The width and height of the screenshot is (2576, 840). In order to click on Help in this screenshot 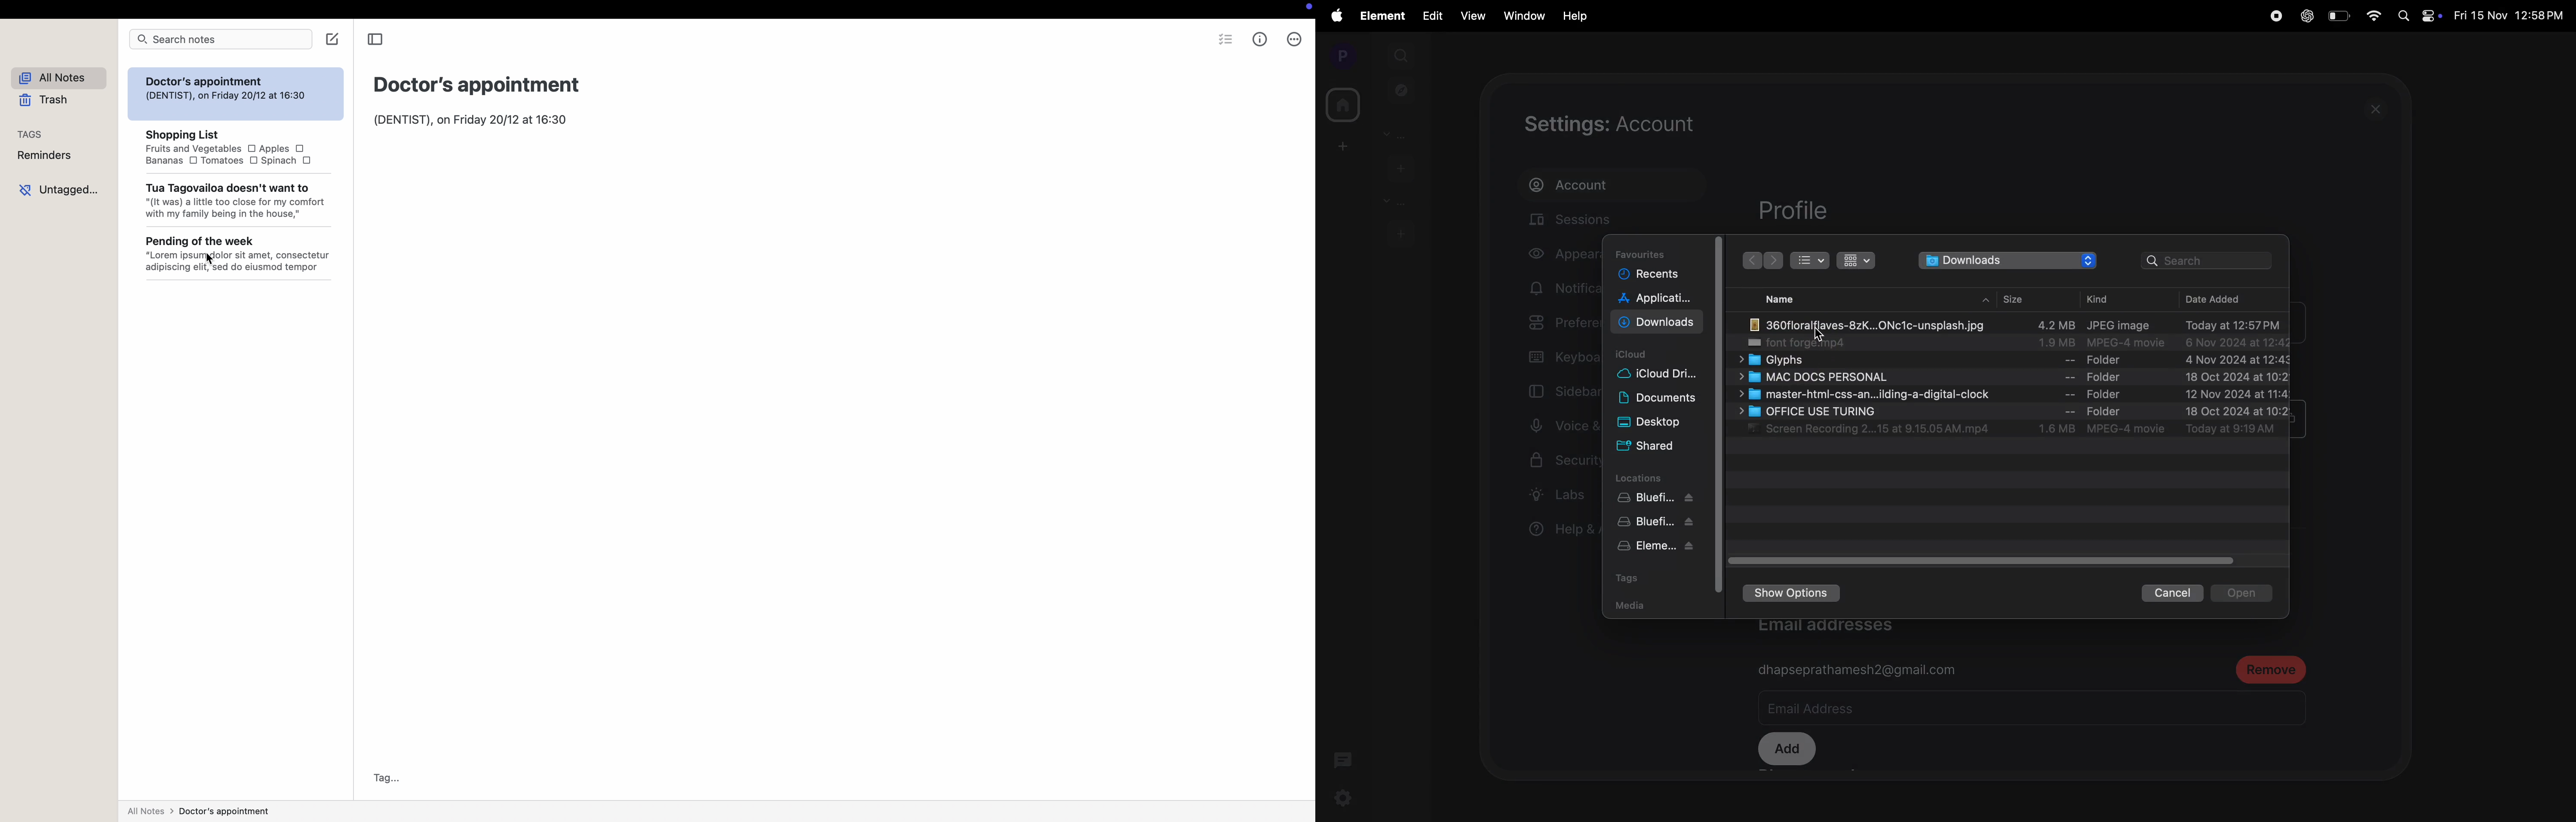, I will do `click(1576, 16)`.